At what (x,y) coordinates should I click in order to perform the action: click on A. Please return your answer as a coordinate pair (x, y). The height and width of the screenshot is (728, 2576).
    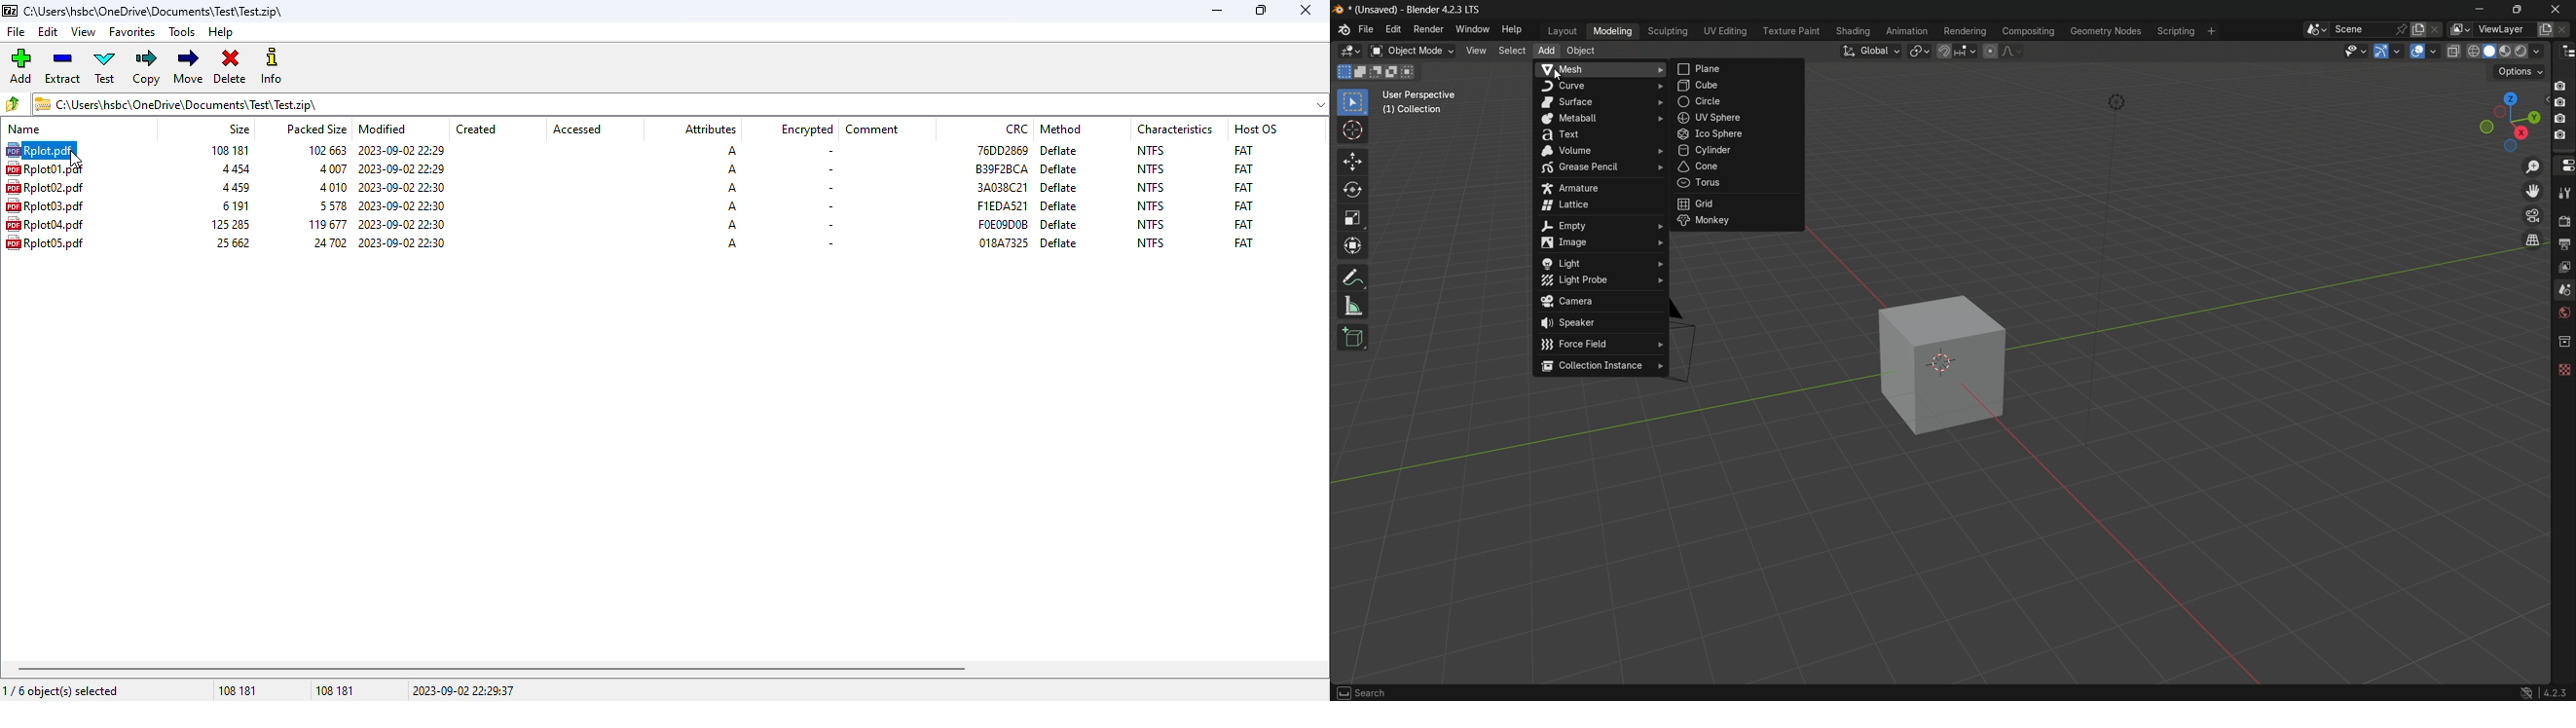
    Looking at the image, I should click on (730, 151).